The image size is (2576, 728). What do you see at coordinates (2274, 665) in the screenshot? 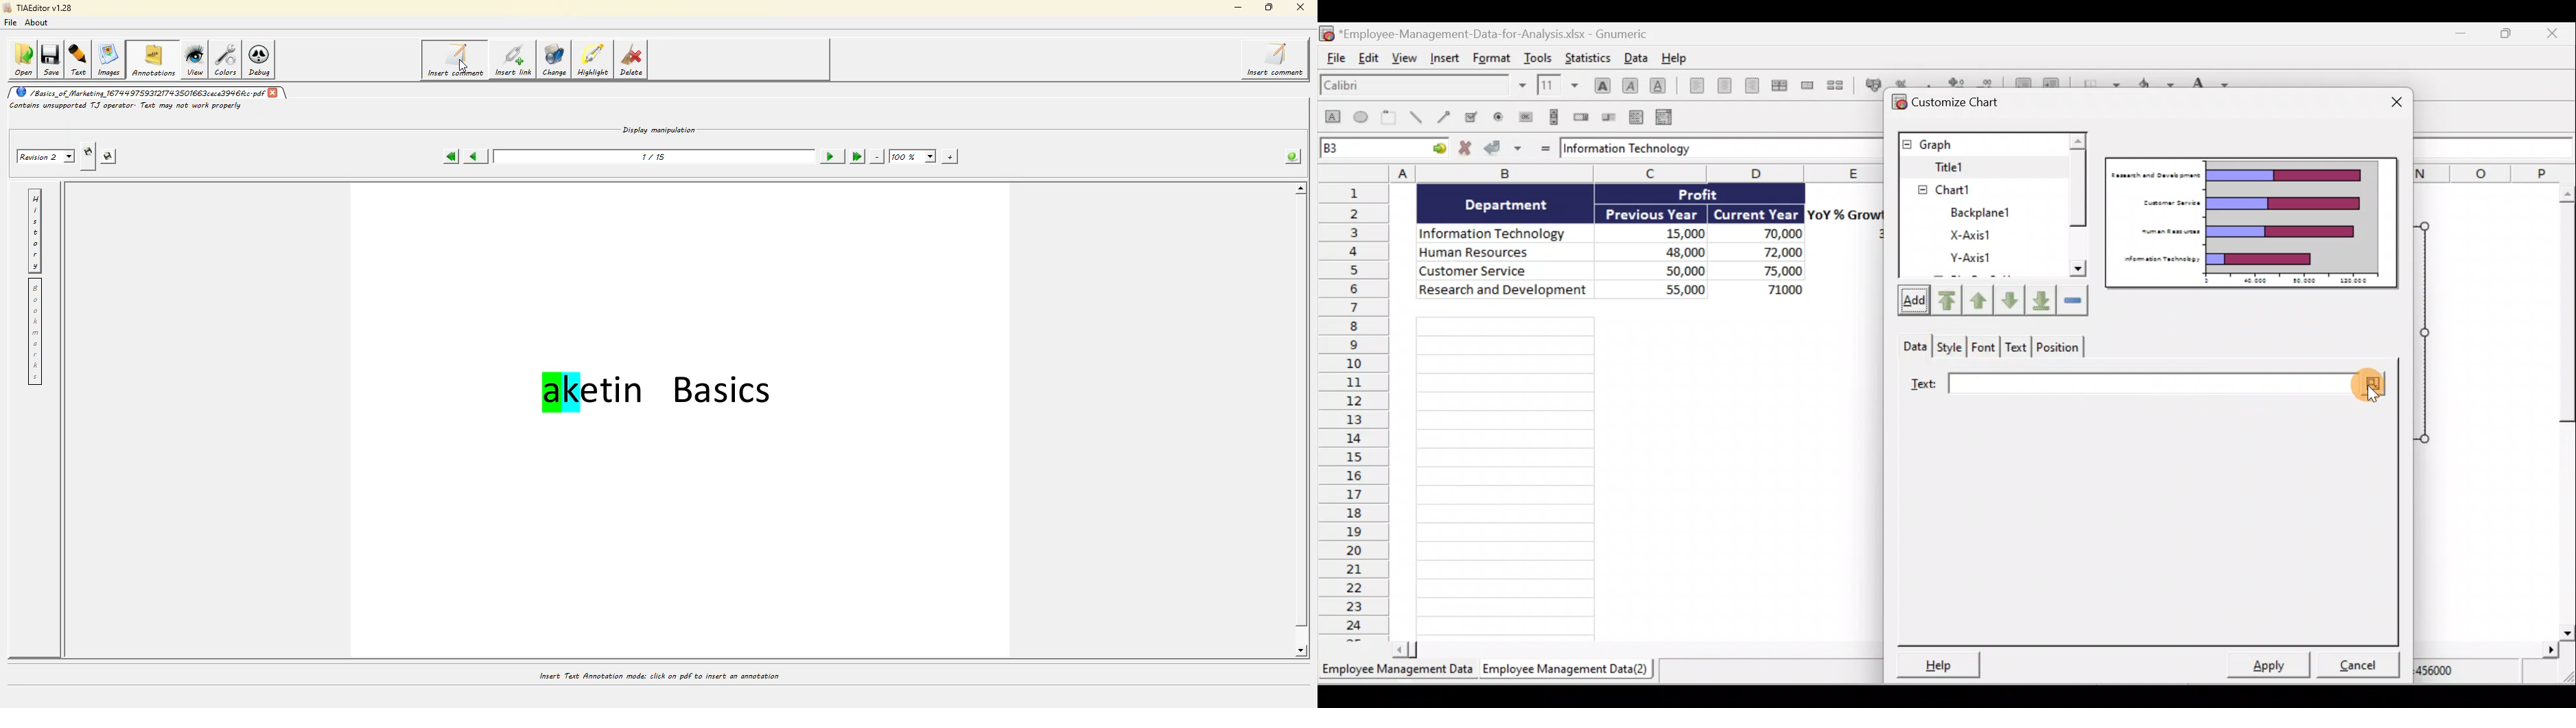
I see `Apply` at bounding box center [2274, 665].